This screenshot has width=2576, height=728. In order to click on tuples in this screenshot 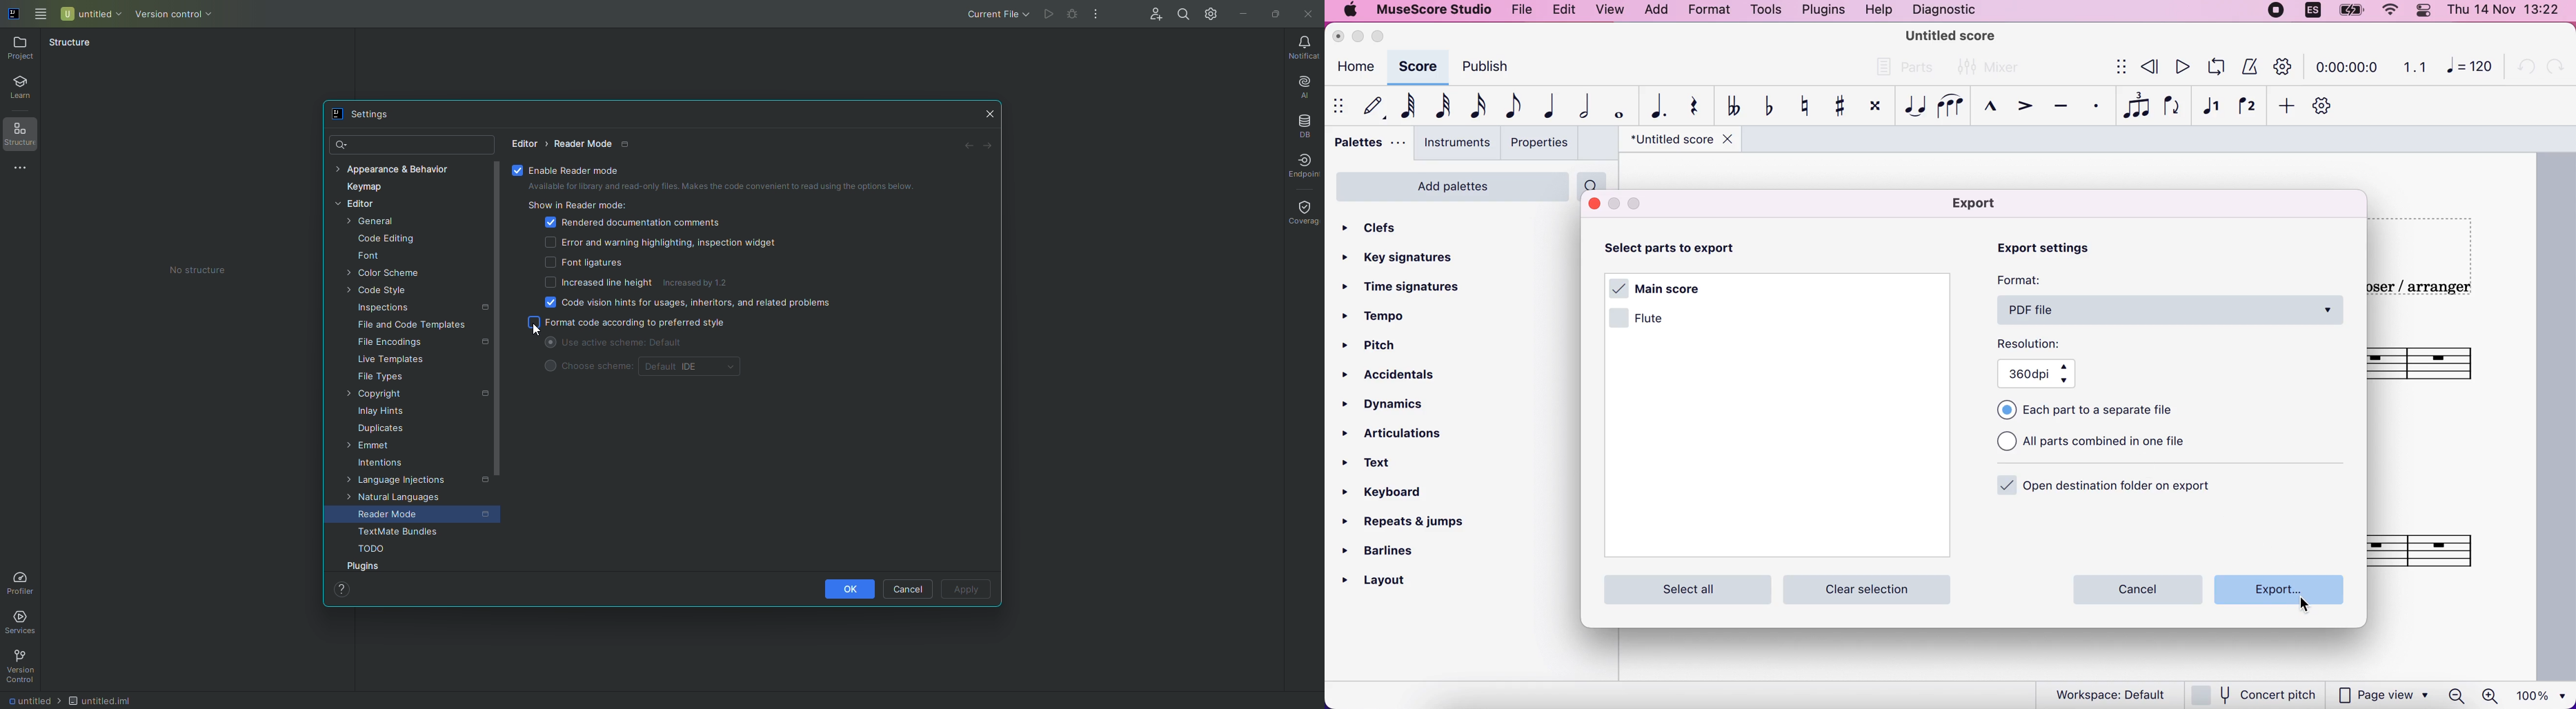, I will do `click(2134, 107)`.